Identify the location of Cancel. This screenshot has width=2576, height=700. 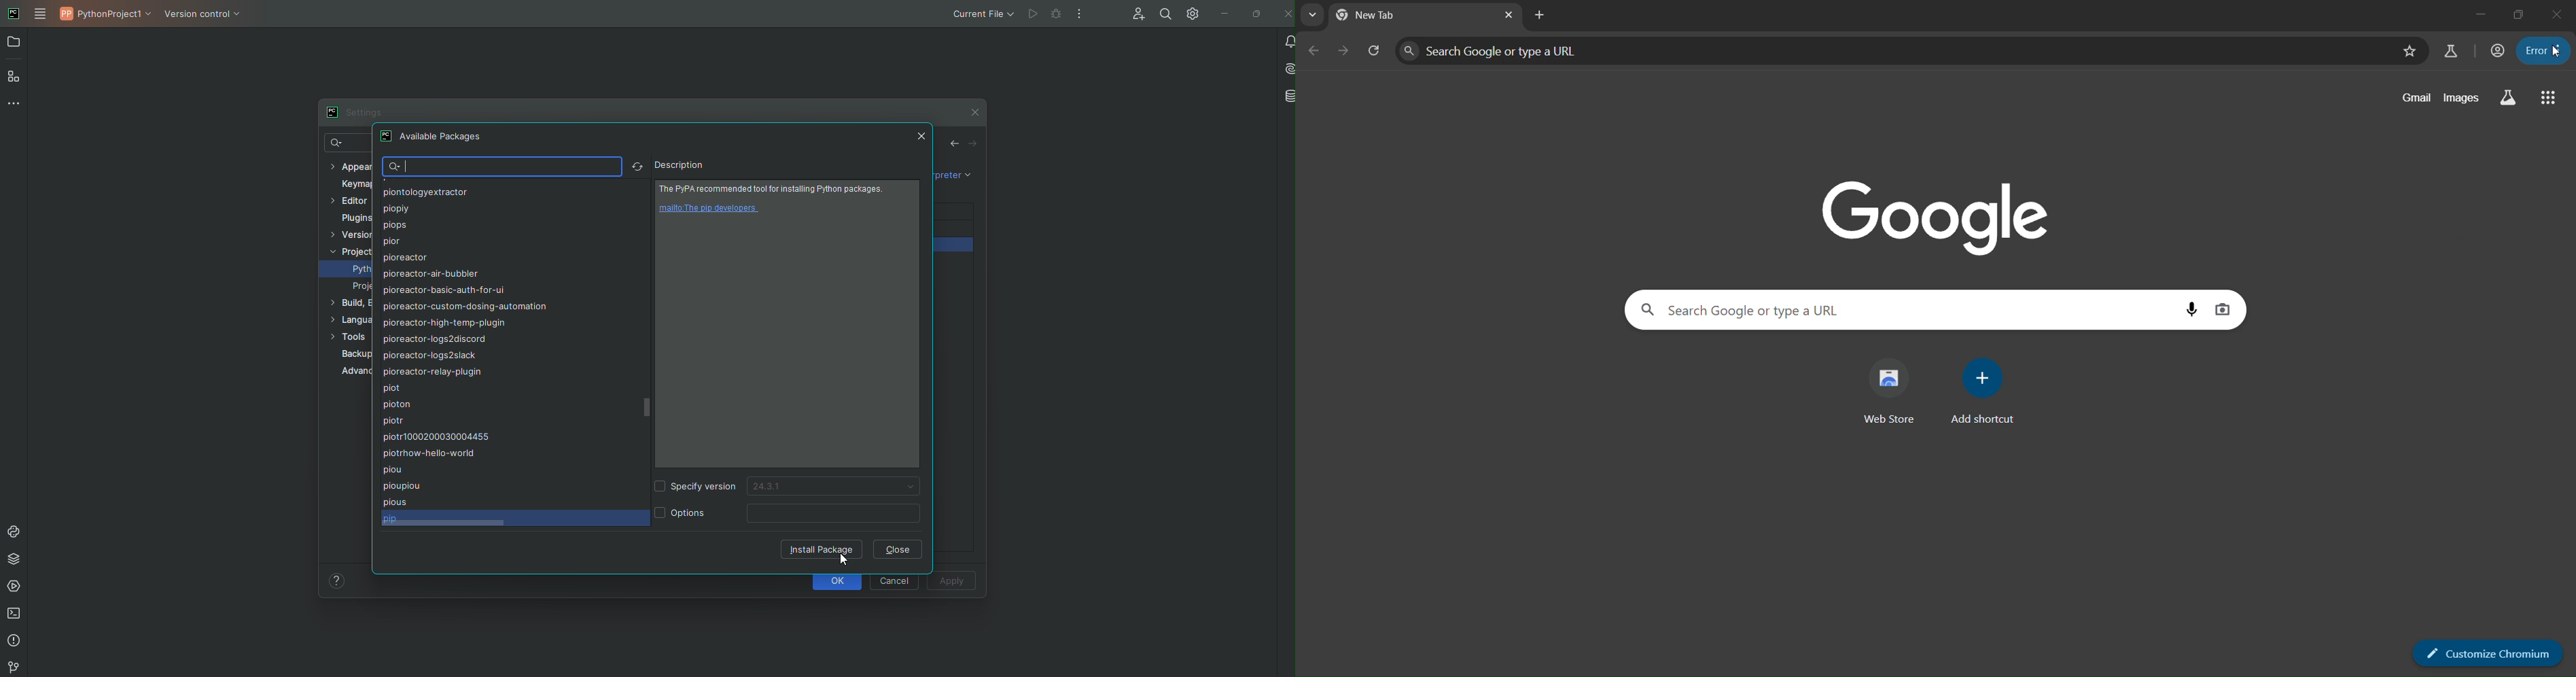
(894, 579).